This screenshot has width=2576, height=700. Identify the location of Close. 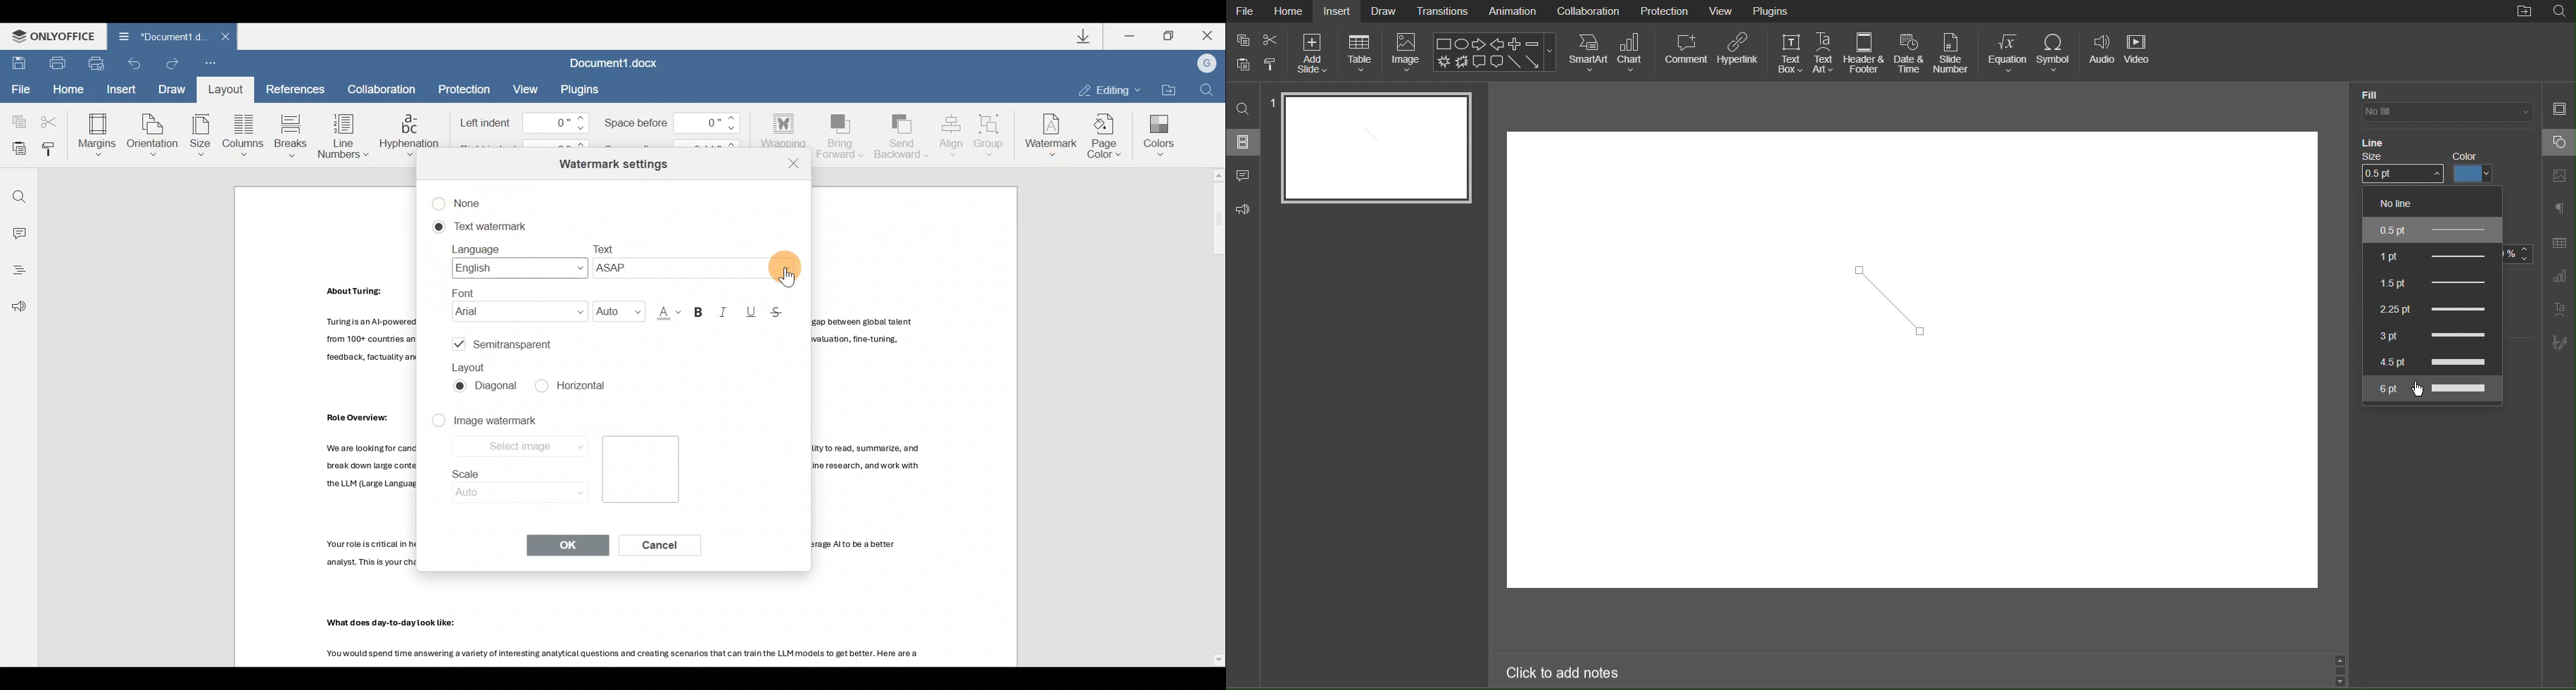
(229, 36).